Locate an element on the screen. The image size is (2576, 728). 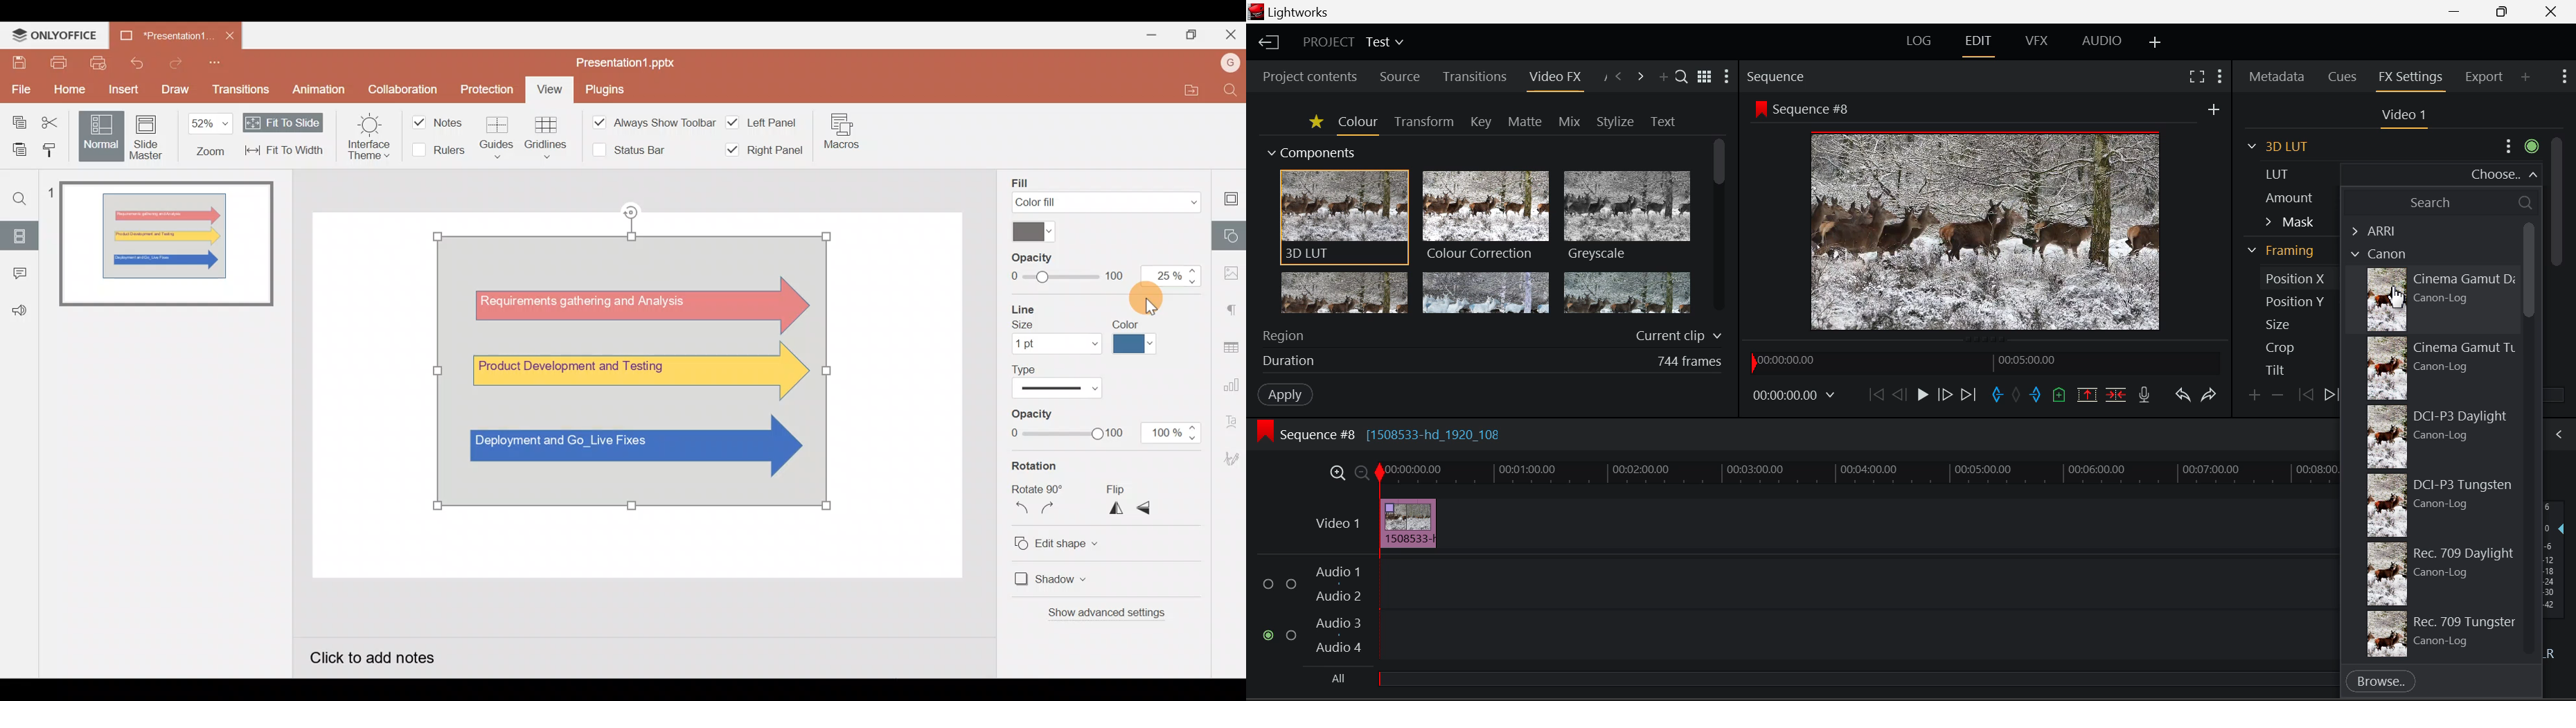
Back to Homepage is located at coordinates (1265, 42).